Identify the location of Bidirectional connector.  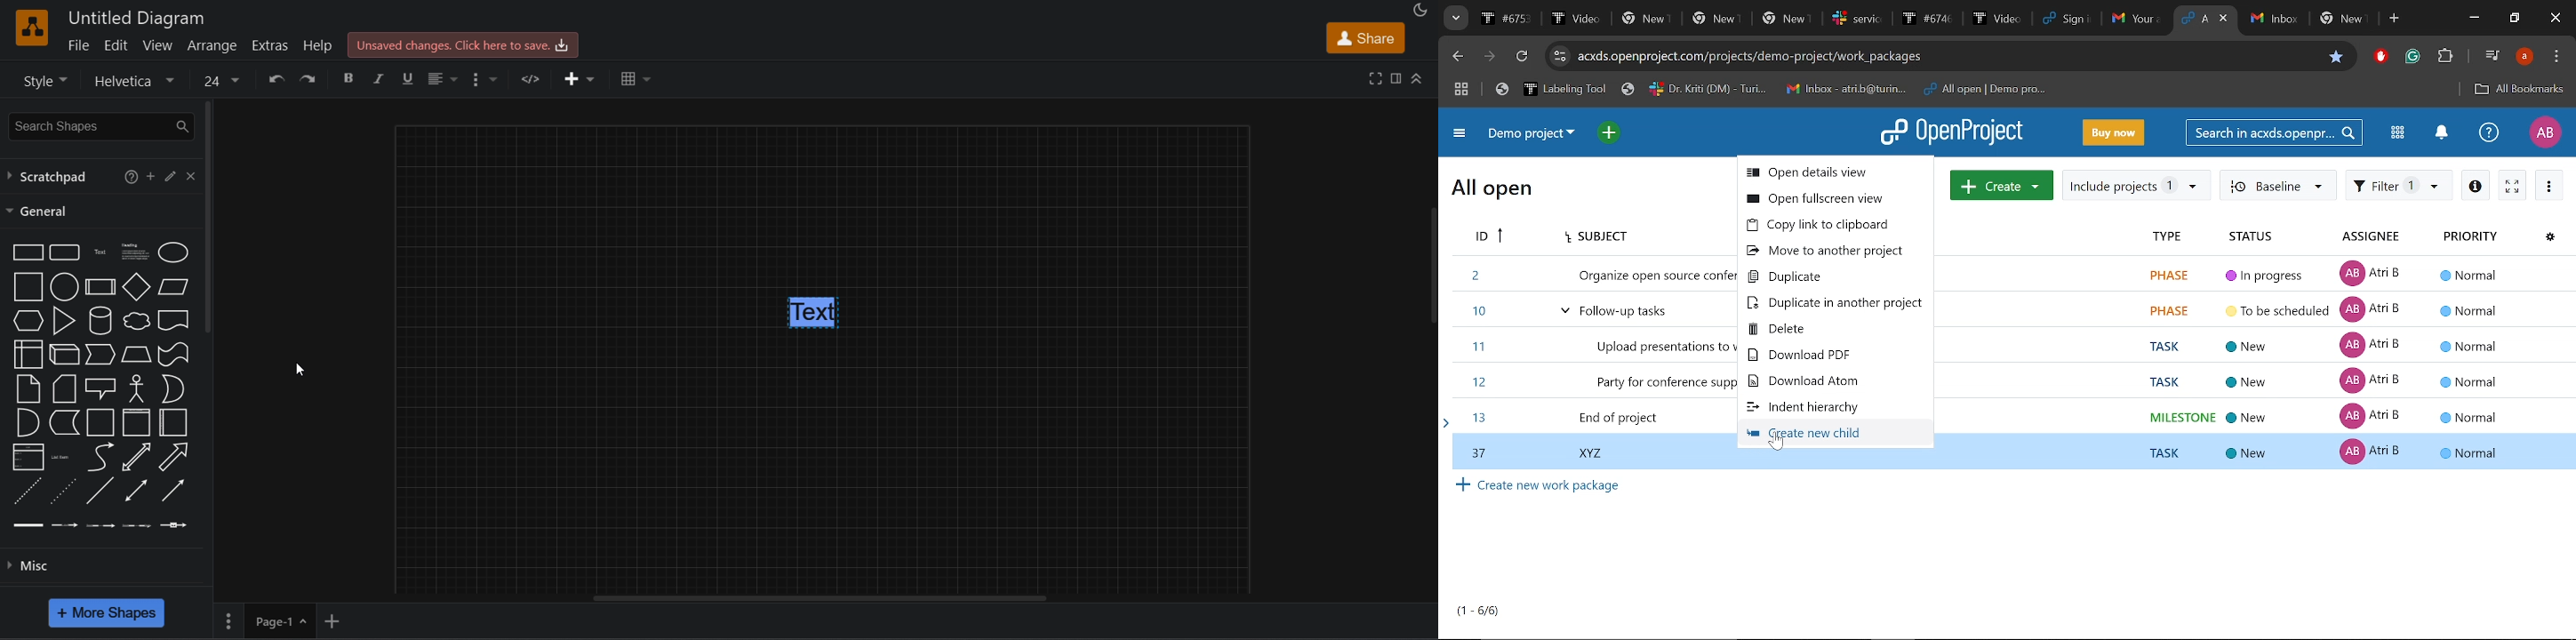
(136, 490).